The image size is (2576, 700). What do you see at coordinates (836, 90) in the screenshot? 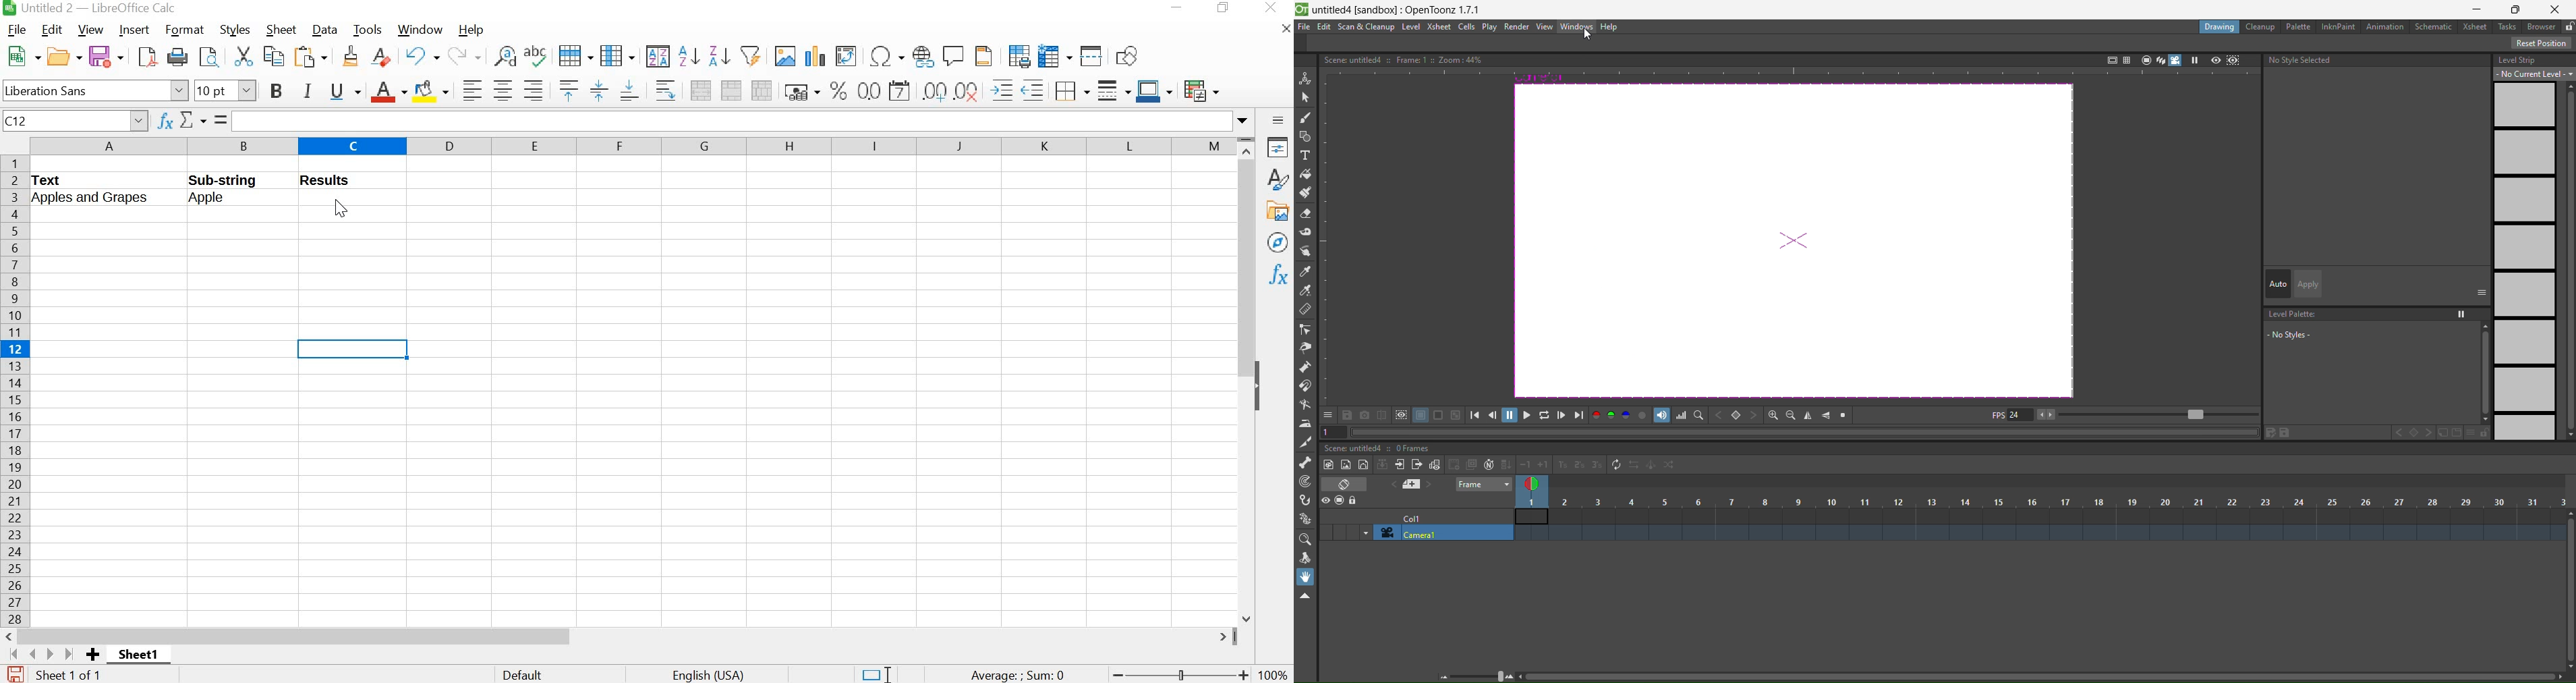
I see `format as percent` at bounding box center [836, 90].